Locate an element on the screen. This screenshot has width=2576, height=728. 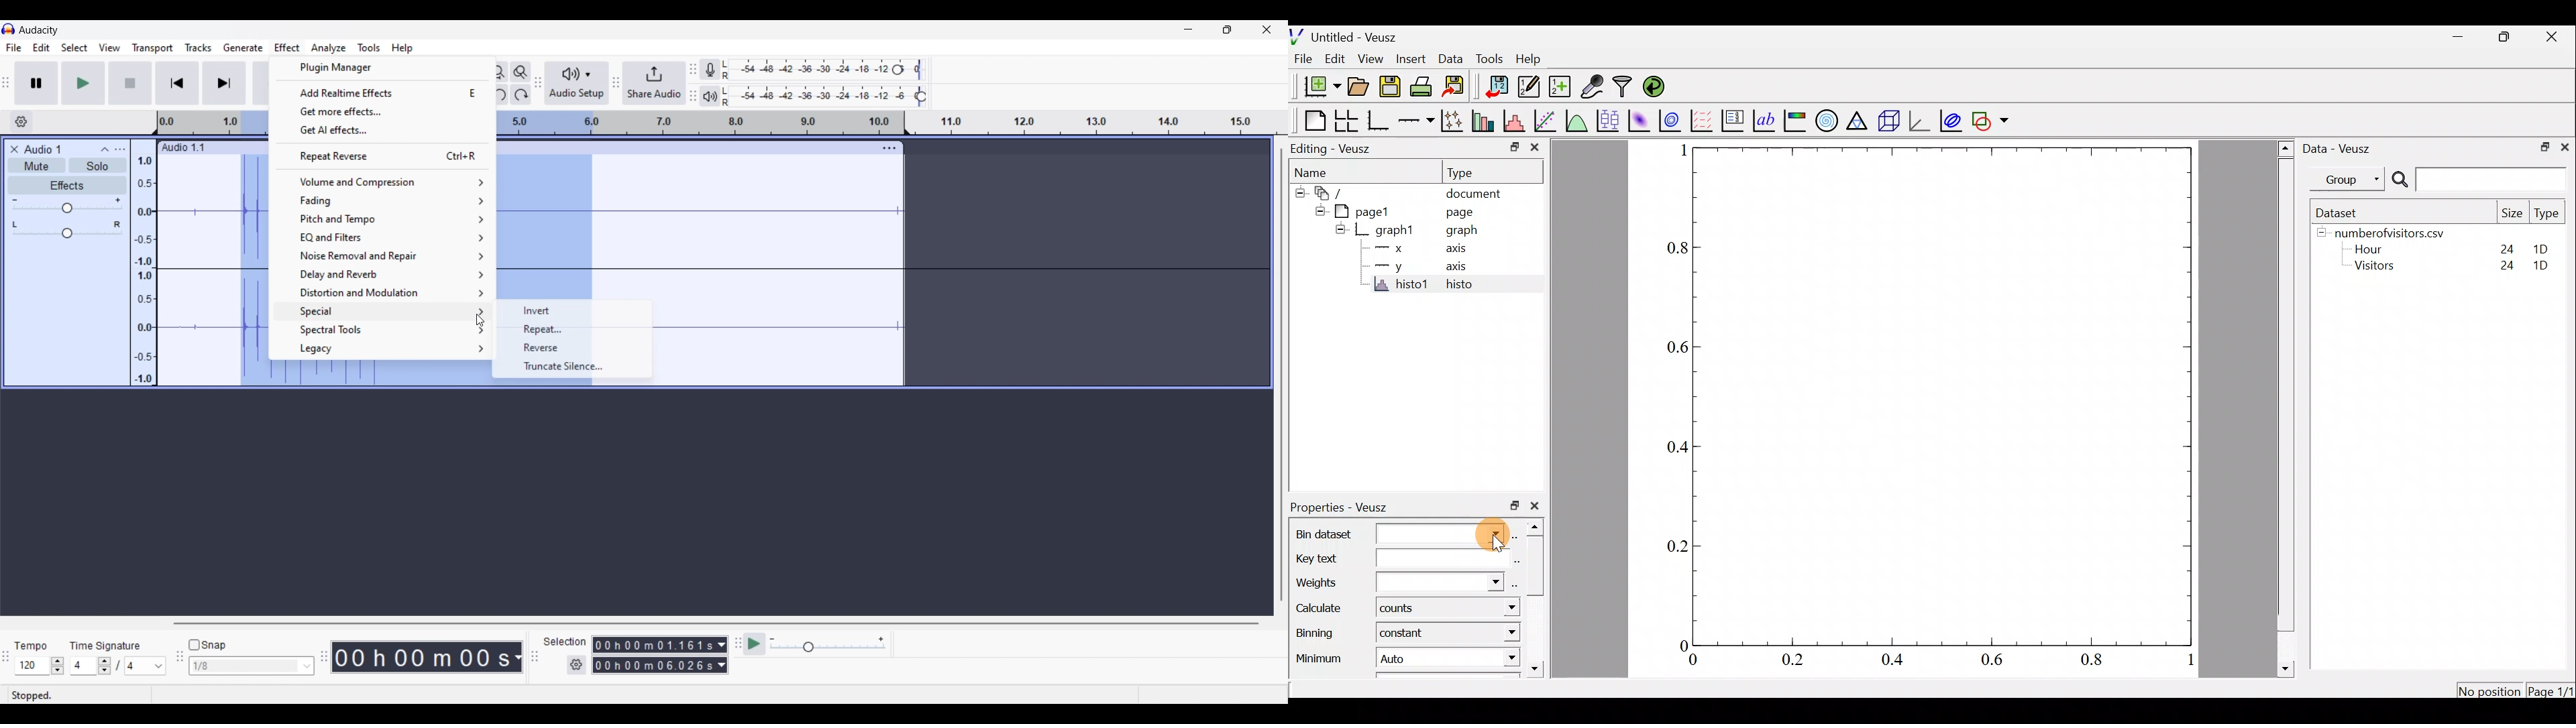
Tempo is located at coordinates (30, 645).